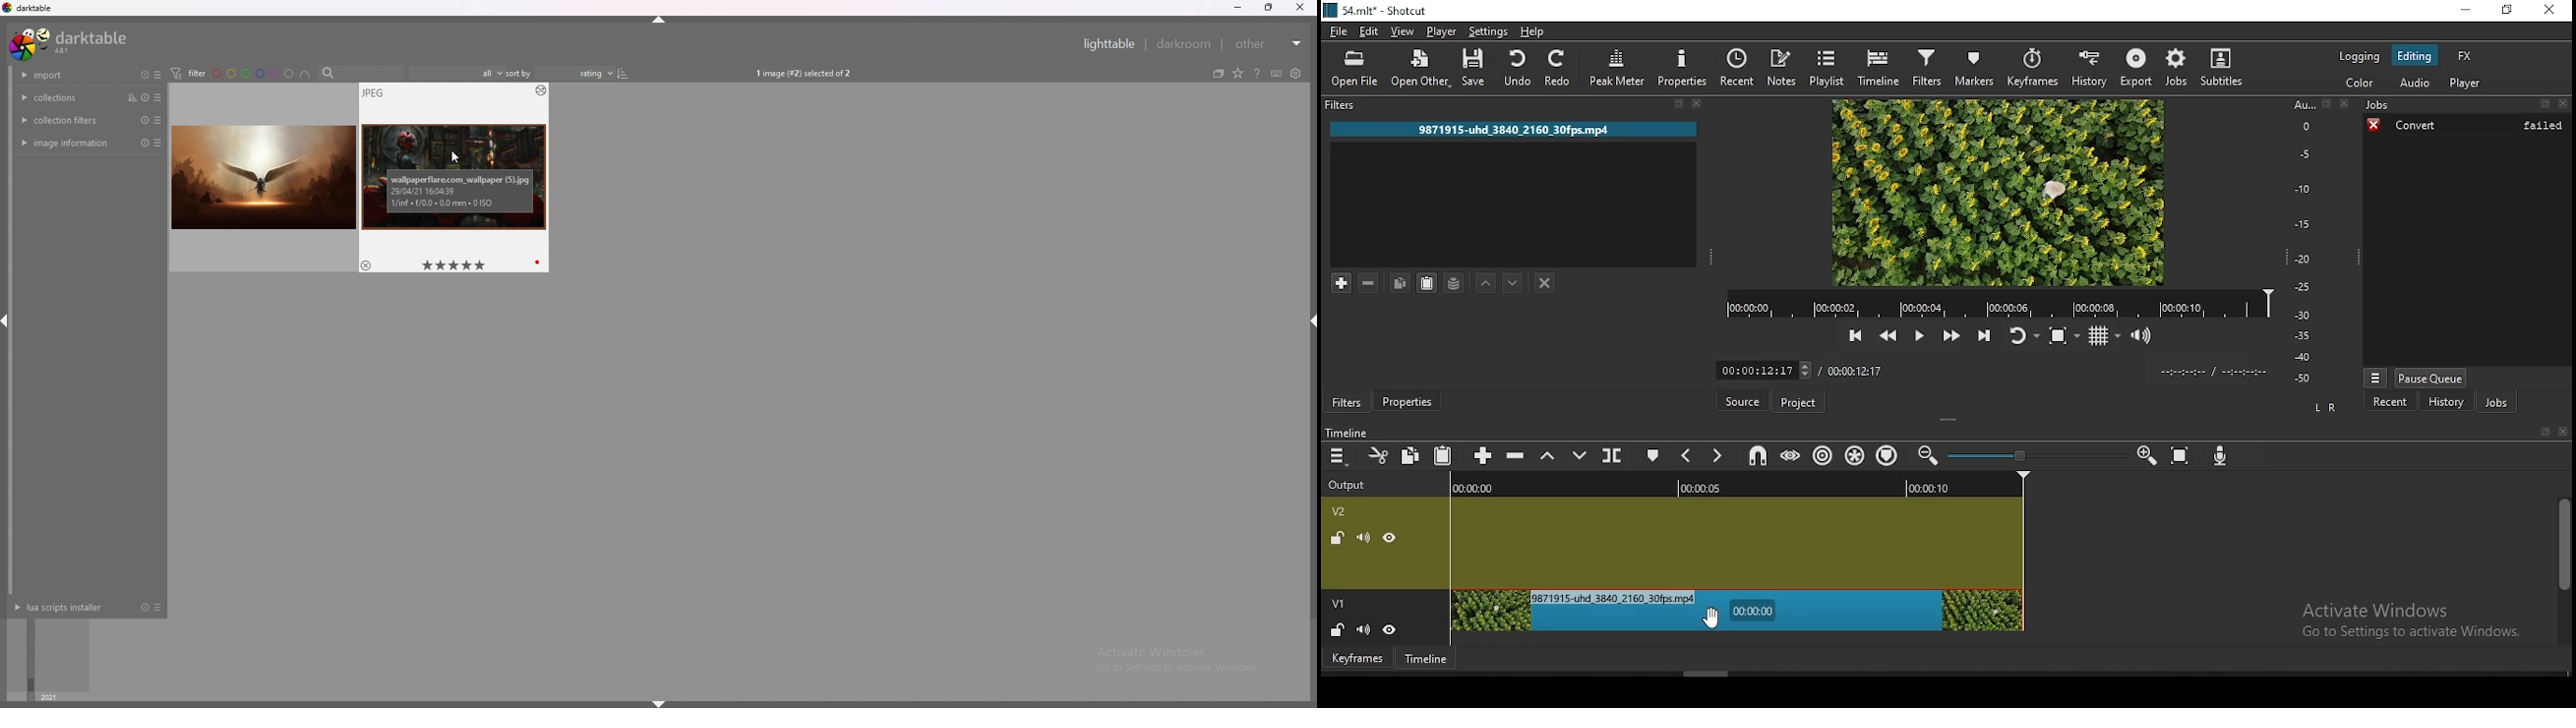  Describe the element at coordinates (188, 73) in the screenshot. I see `filter` at that location.